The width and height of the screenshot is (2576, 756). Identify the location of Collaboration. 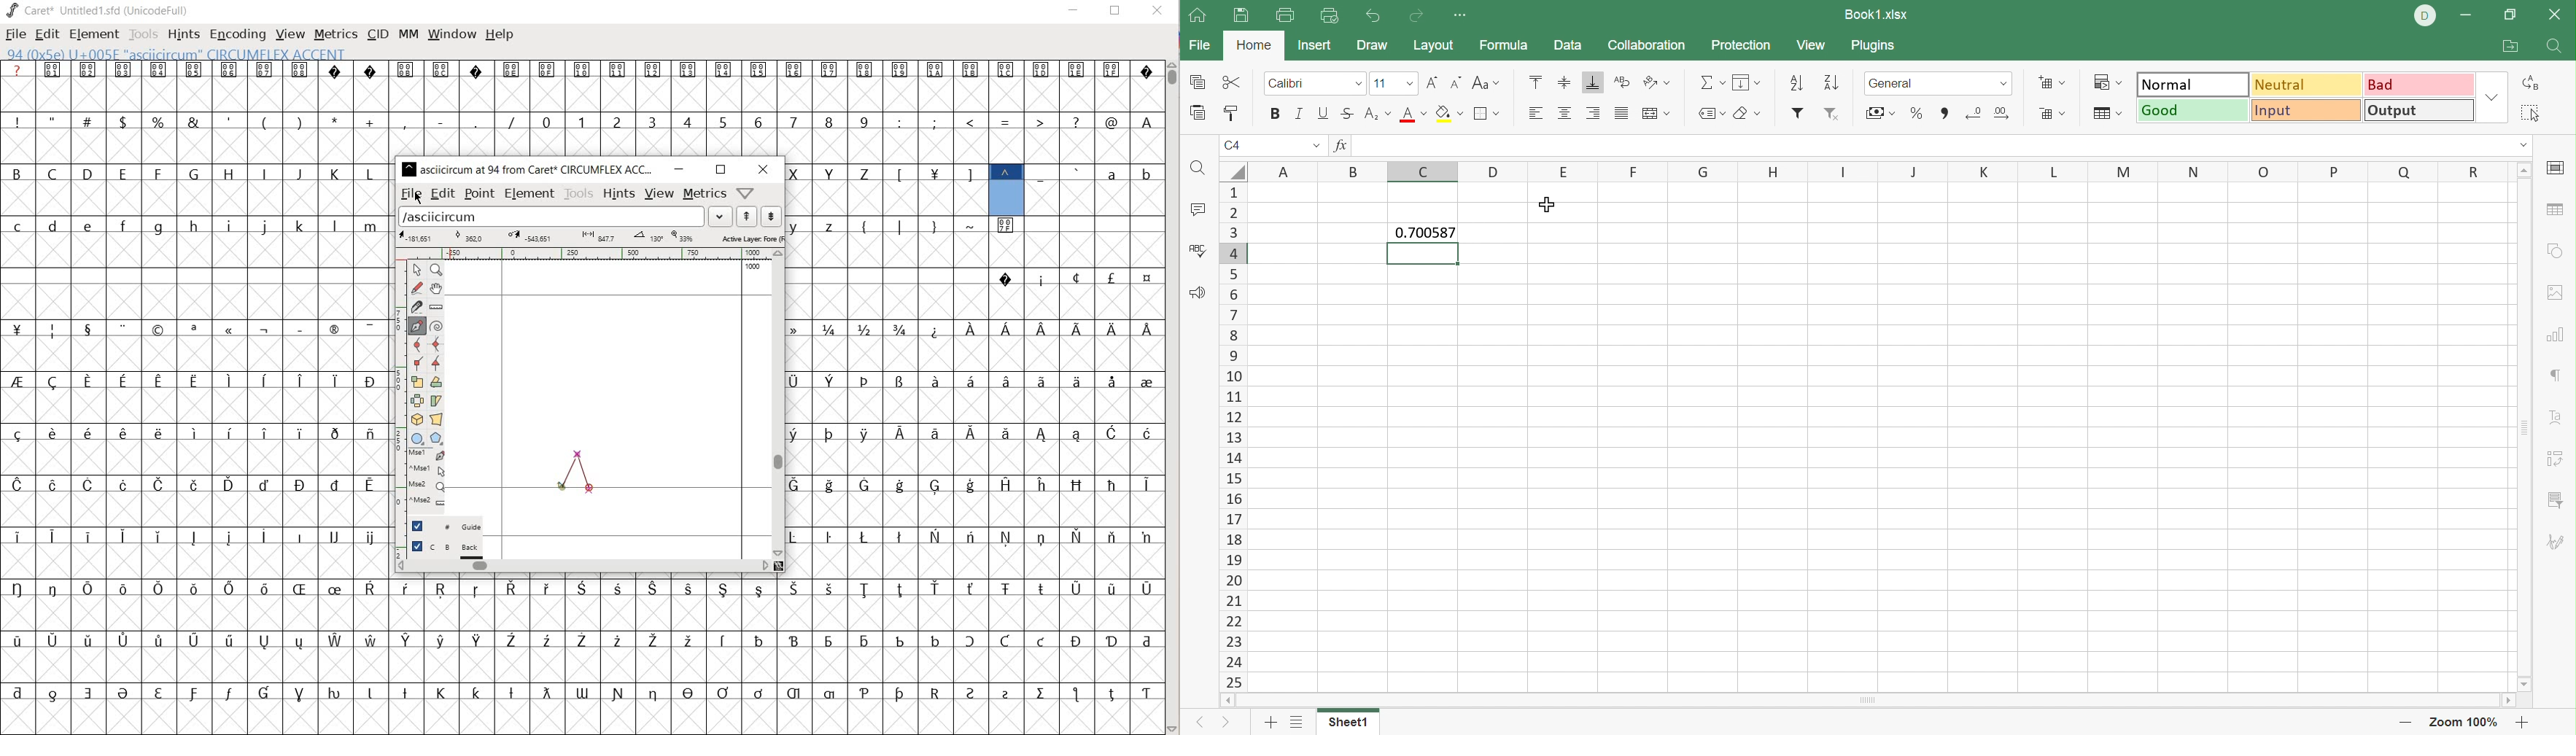
(1647, 44).